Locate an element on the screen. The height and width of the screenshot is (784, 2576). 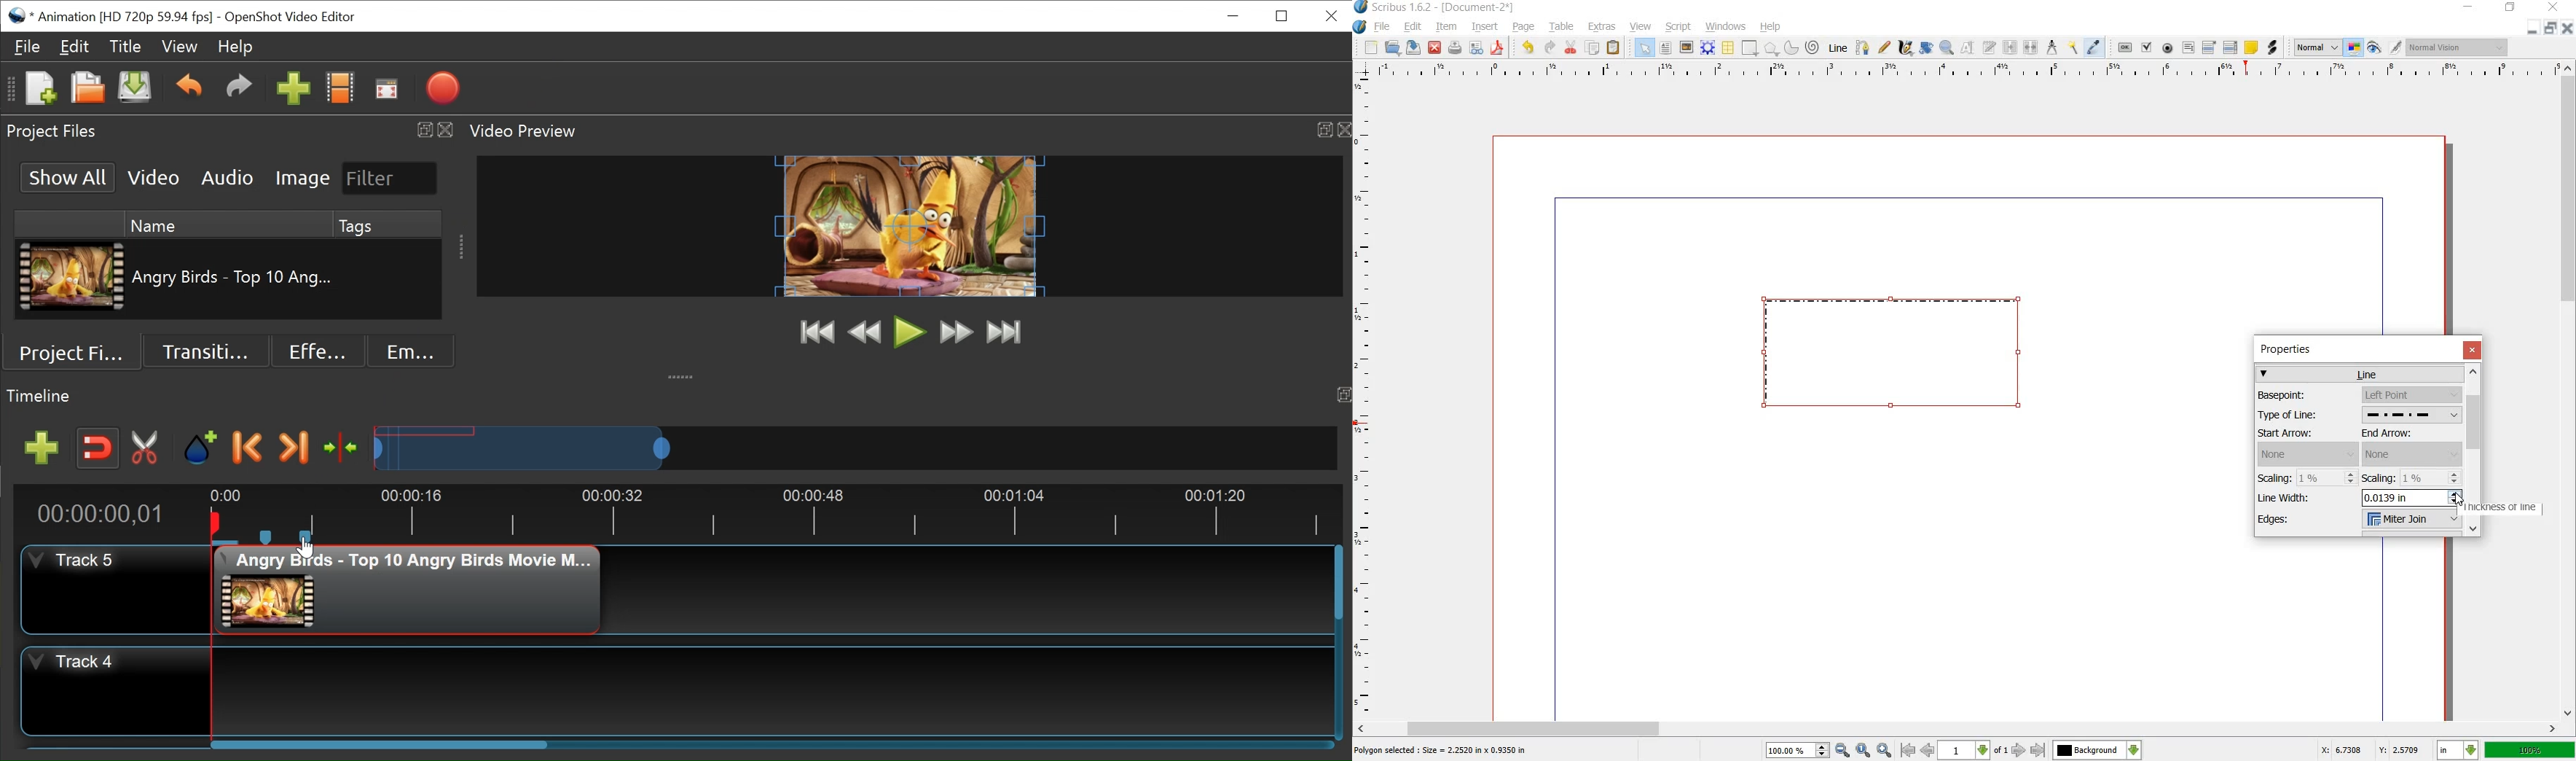
Video Preview Panel is located at coordinates (909, 132).